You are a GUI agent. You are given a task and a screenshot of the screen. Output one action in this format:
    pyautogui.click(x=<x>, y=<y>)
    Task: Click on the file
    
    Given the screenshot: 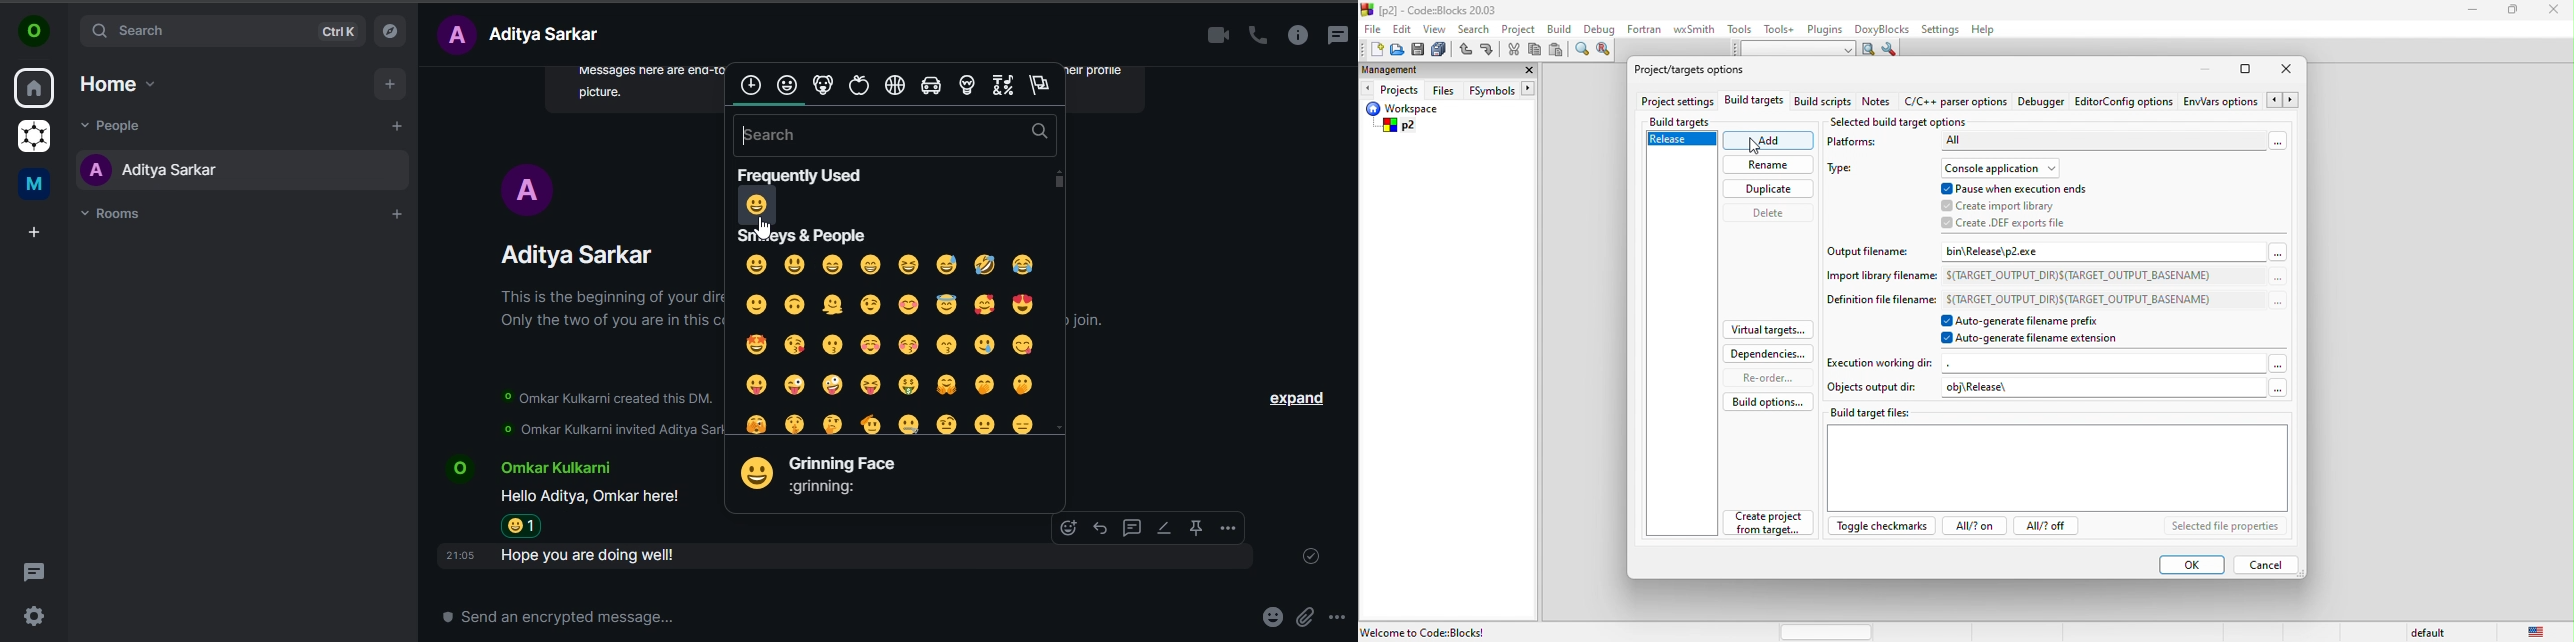 What is the action you would take?
    pyautogui.click(x=1374, y=29)
    